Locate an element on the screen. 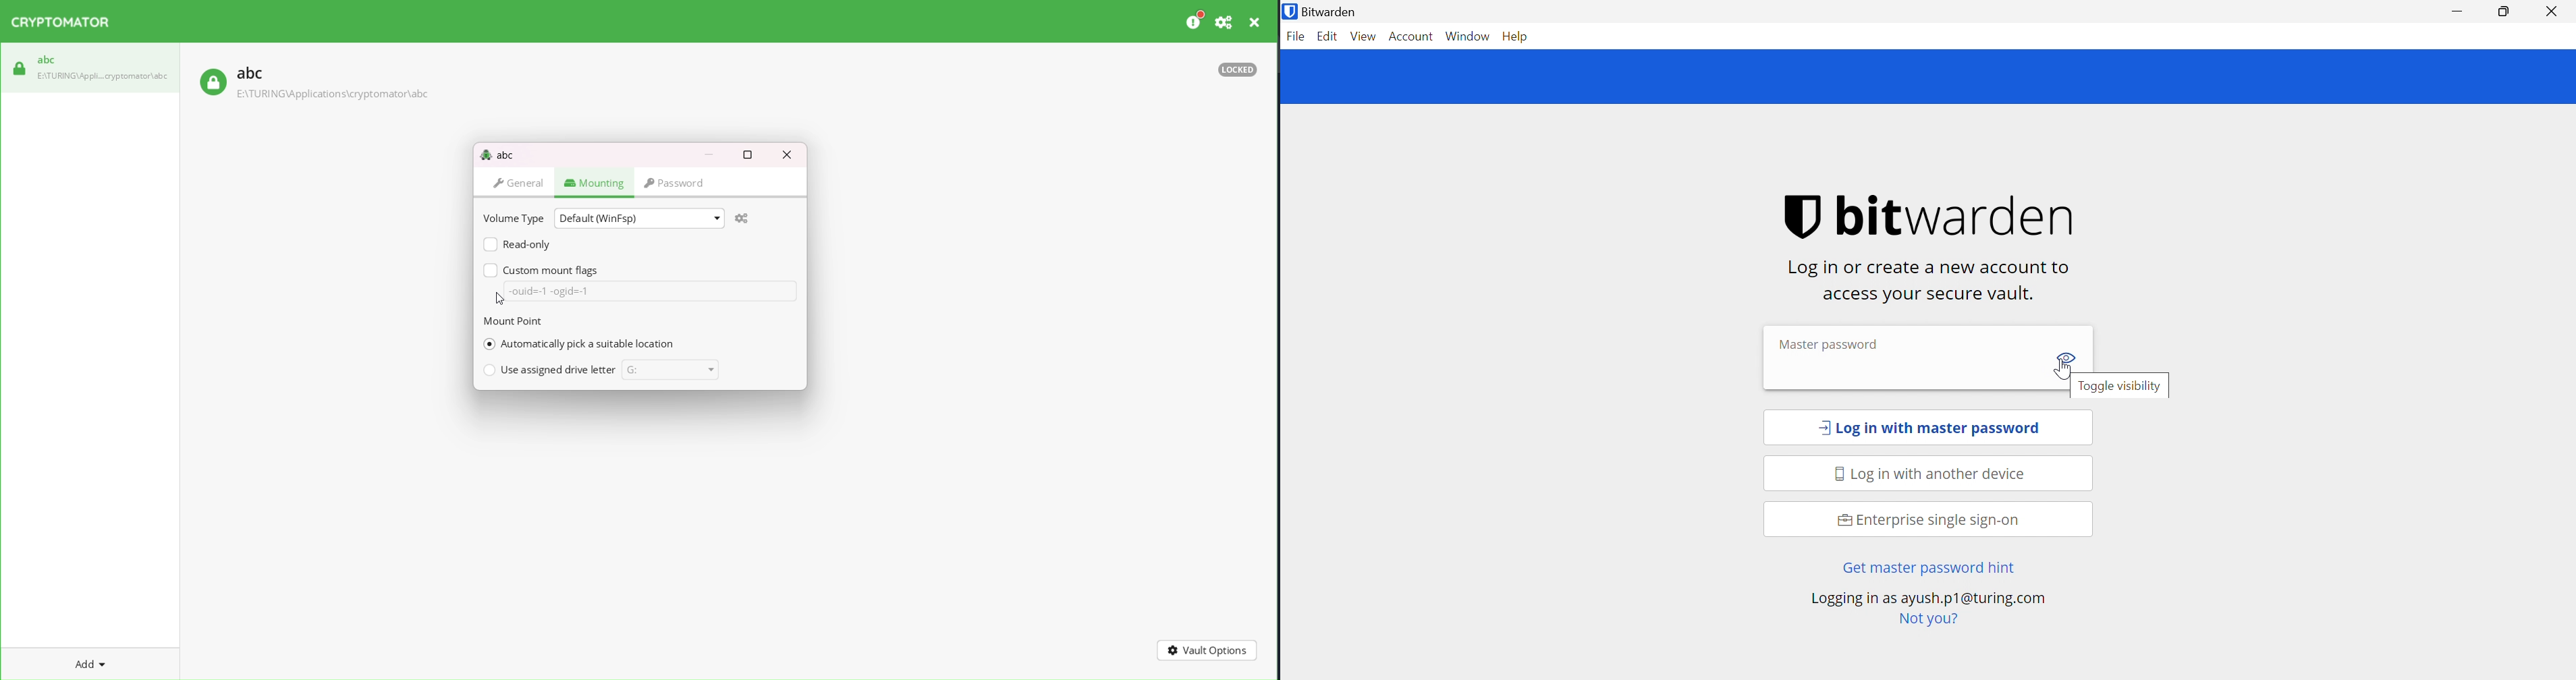  Bitwarden is located at coordinates (1323, 12).